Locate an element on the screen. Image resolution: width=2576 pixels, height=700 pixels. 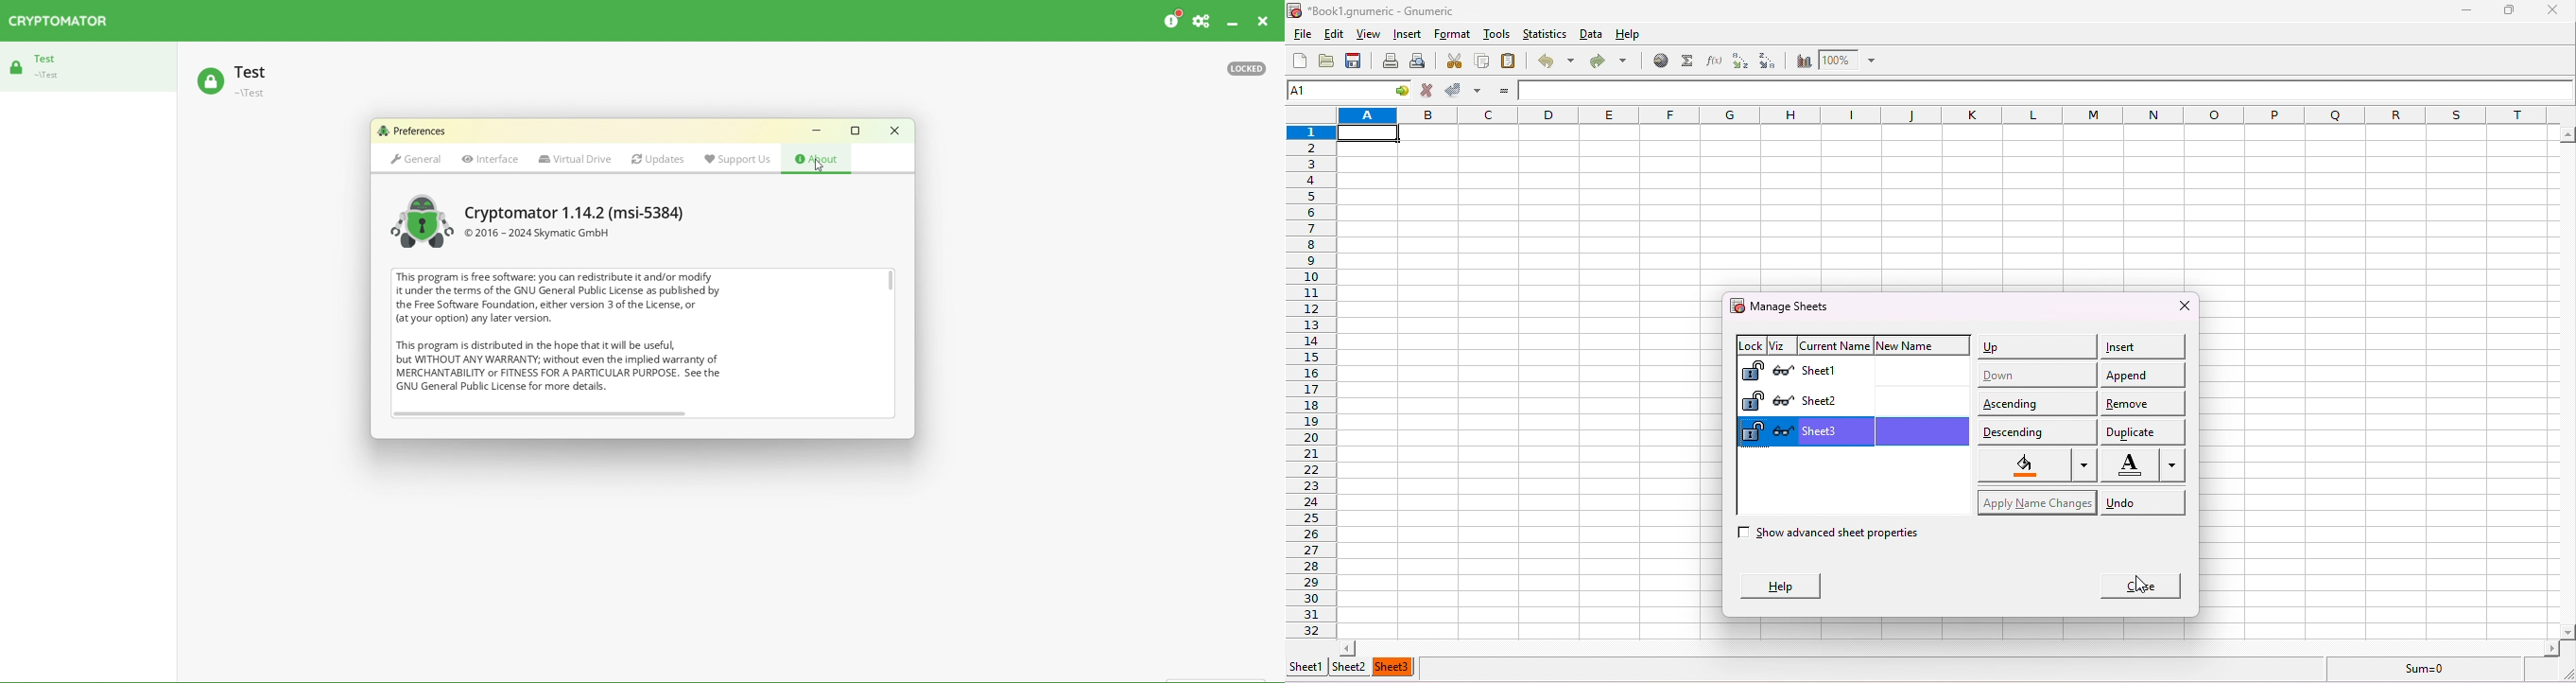
insert is located at coordinates (1409, 35).